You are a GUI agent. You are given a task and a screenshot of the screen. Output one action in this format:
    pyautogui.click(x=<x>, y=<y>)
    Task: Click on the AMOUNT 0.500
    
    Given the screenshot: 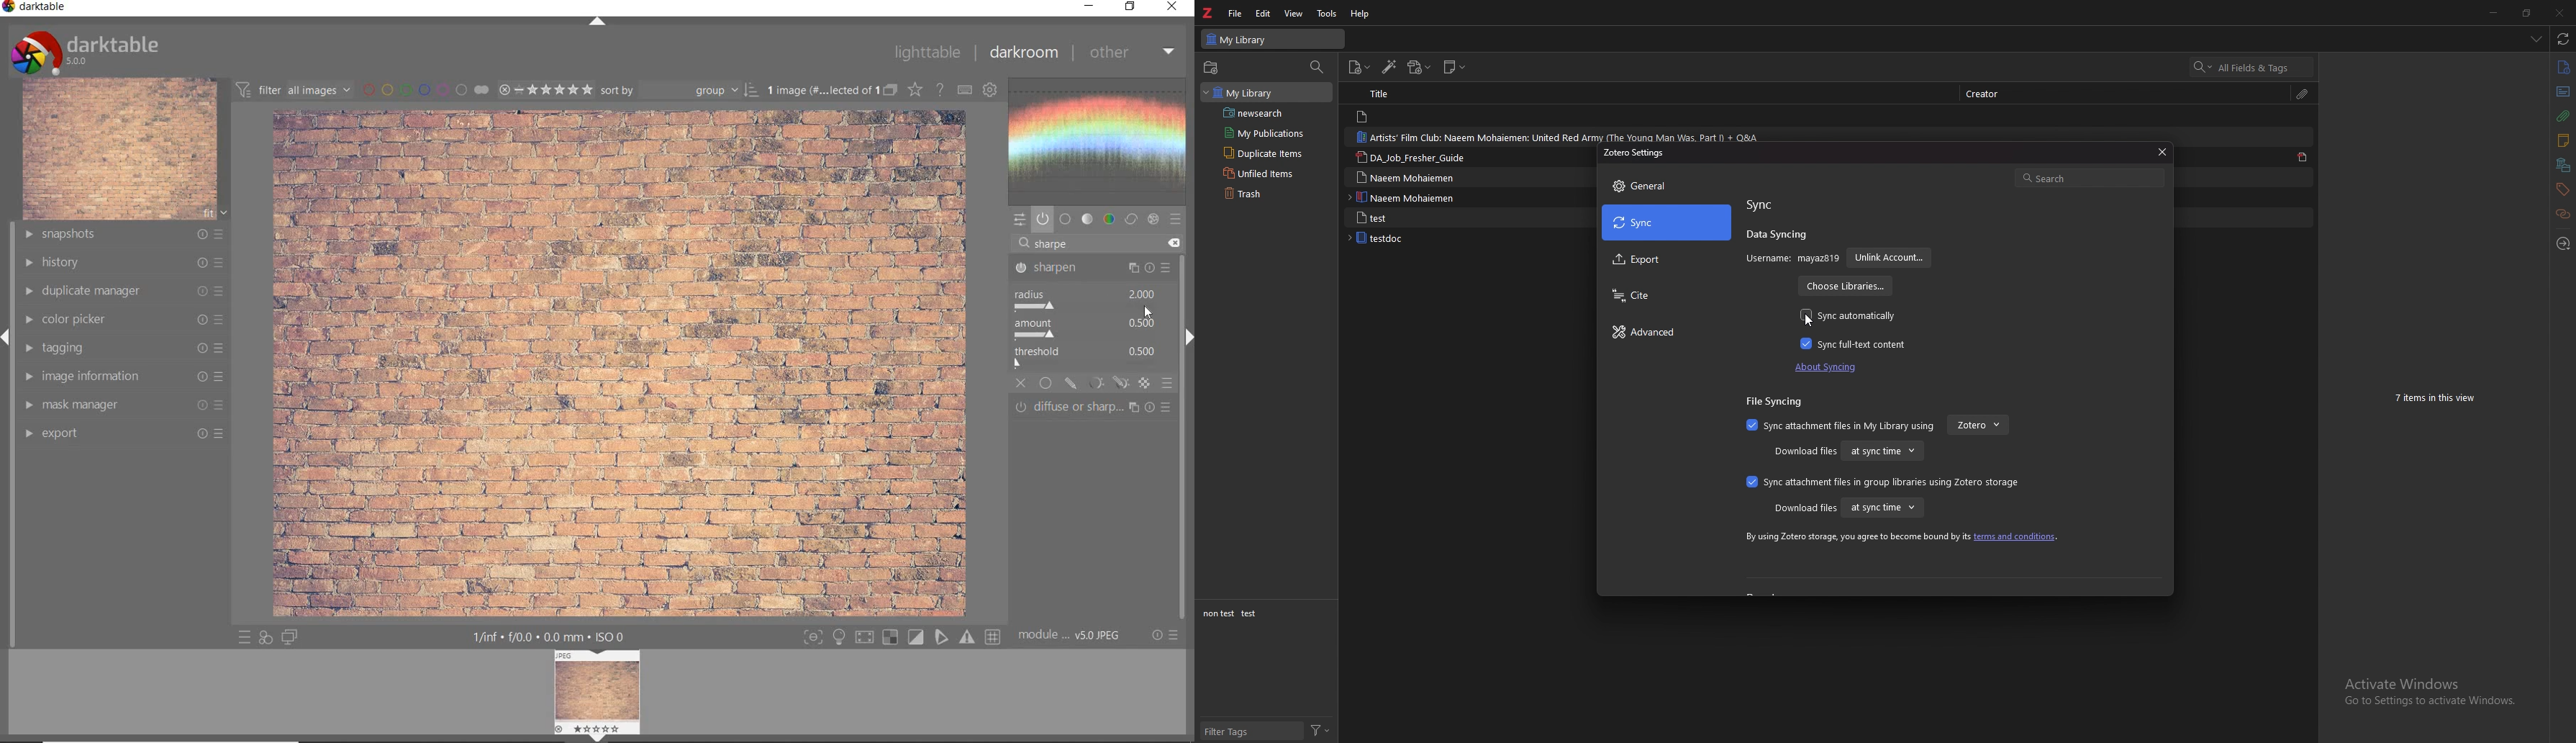 What is the action you would take?
    pyautogui.click(x=1091, y=329)
    